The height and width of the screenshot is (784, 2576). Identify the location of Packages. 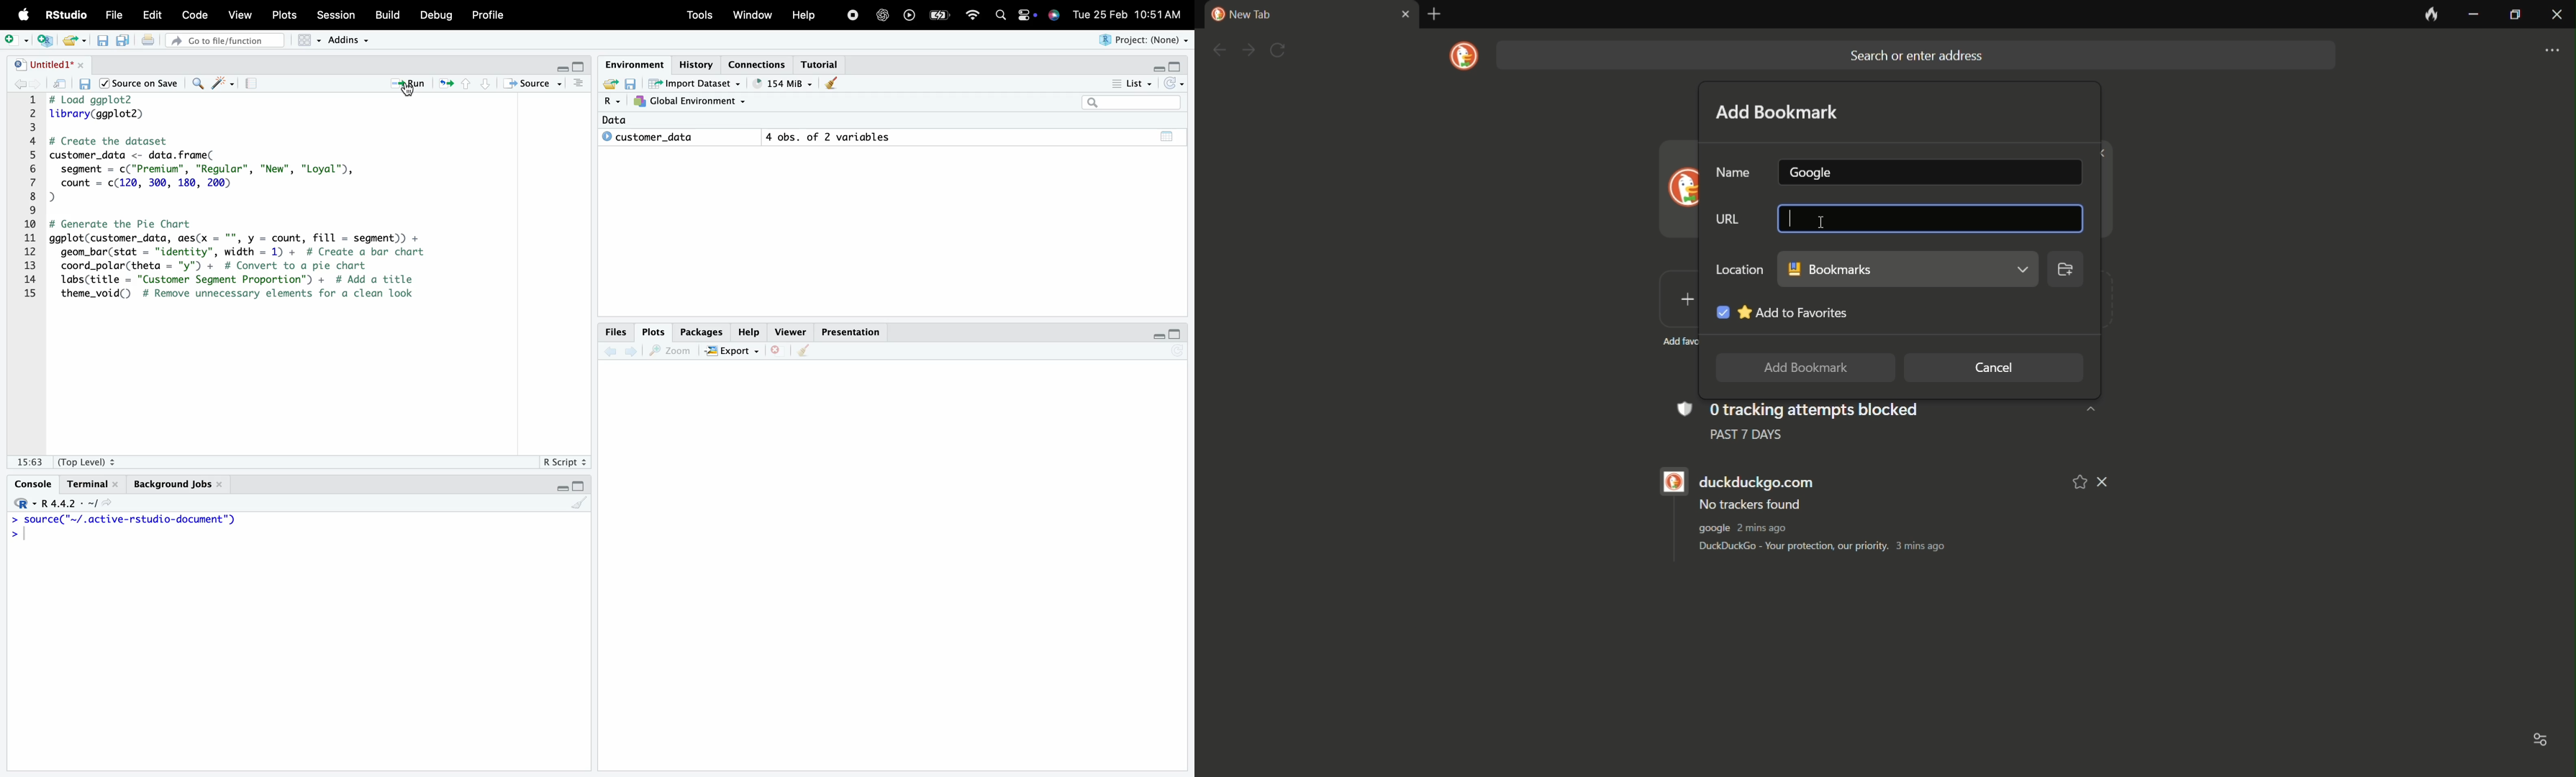
(698, 330).